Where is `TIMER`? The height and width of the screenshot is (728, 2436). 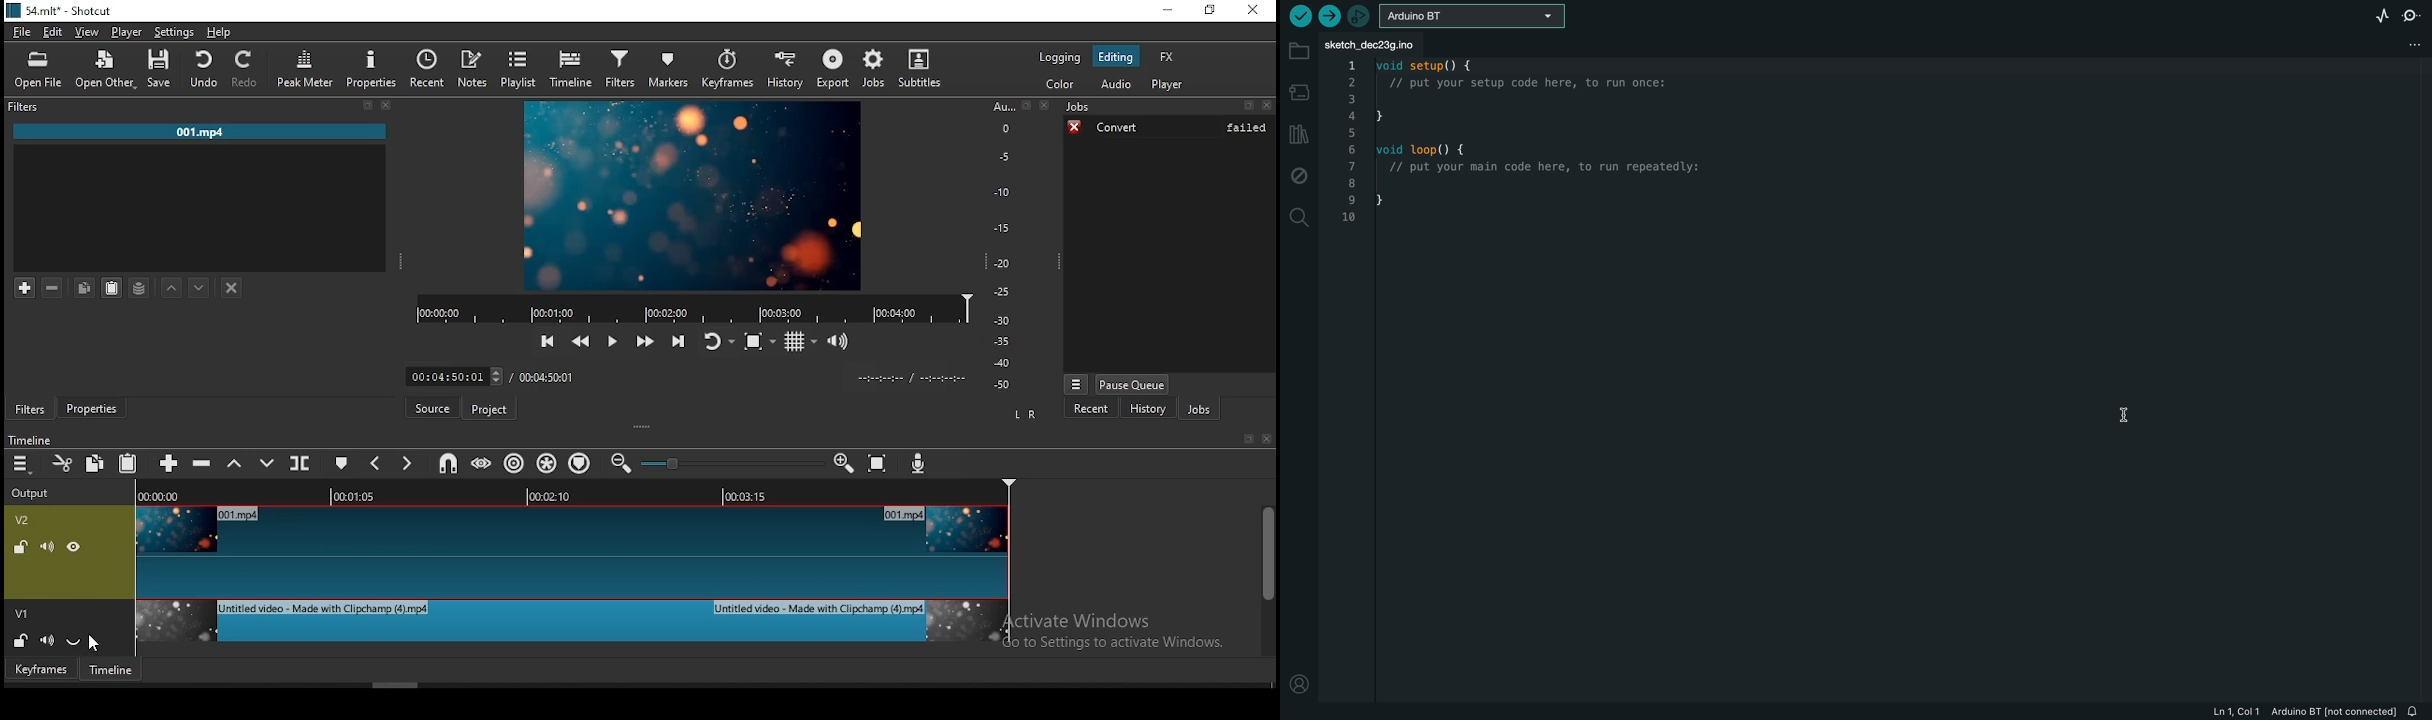 TIMER is located at coordinates (904, 378).